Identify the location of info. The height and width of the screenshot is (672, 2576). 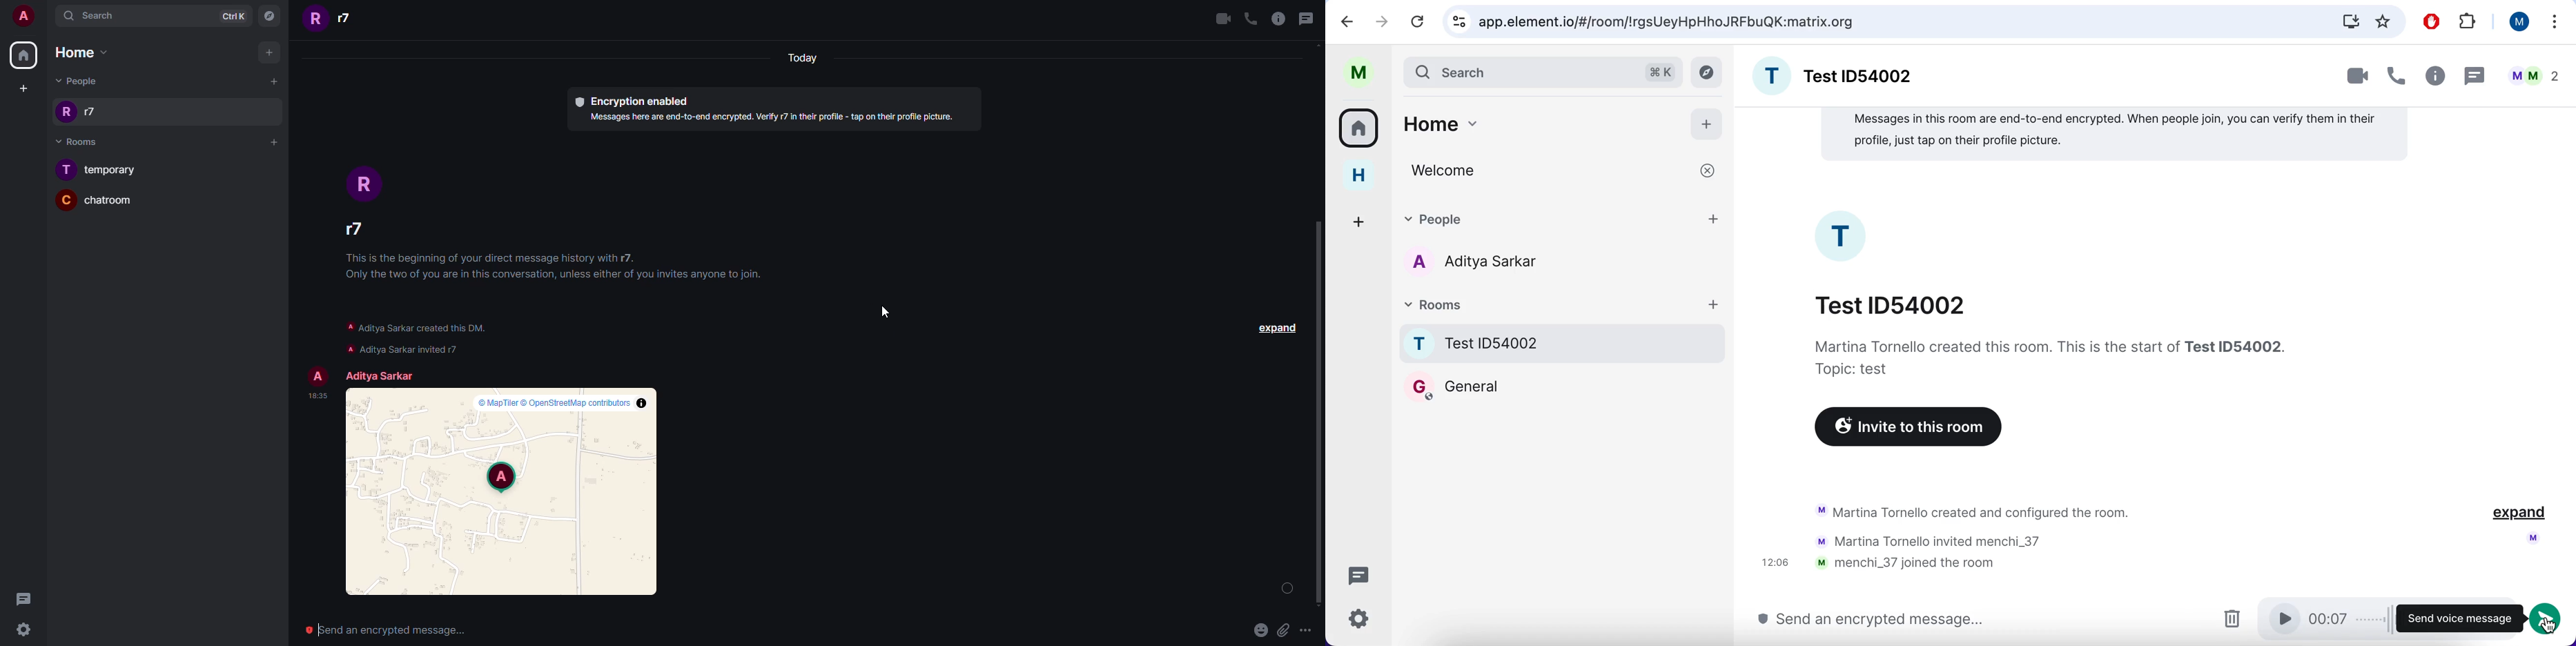
(1278, 19).